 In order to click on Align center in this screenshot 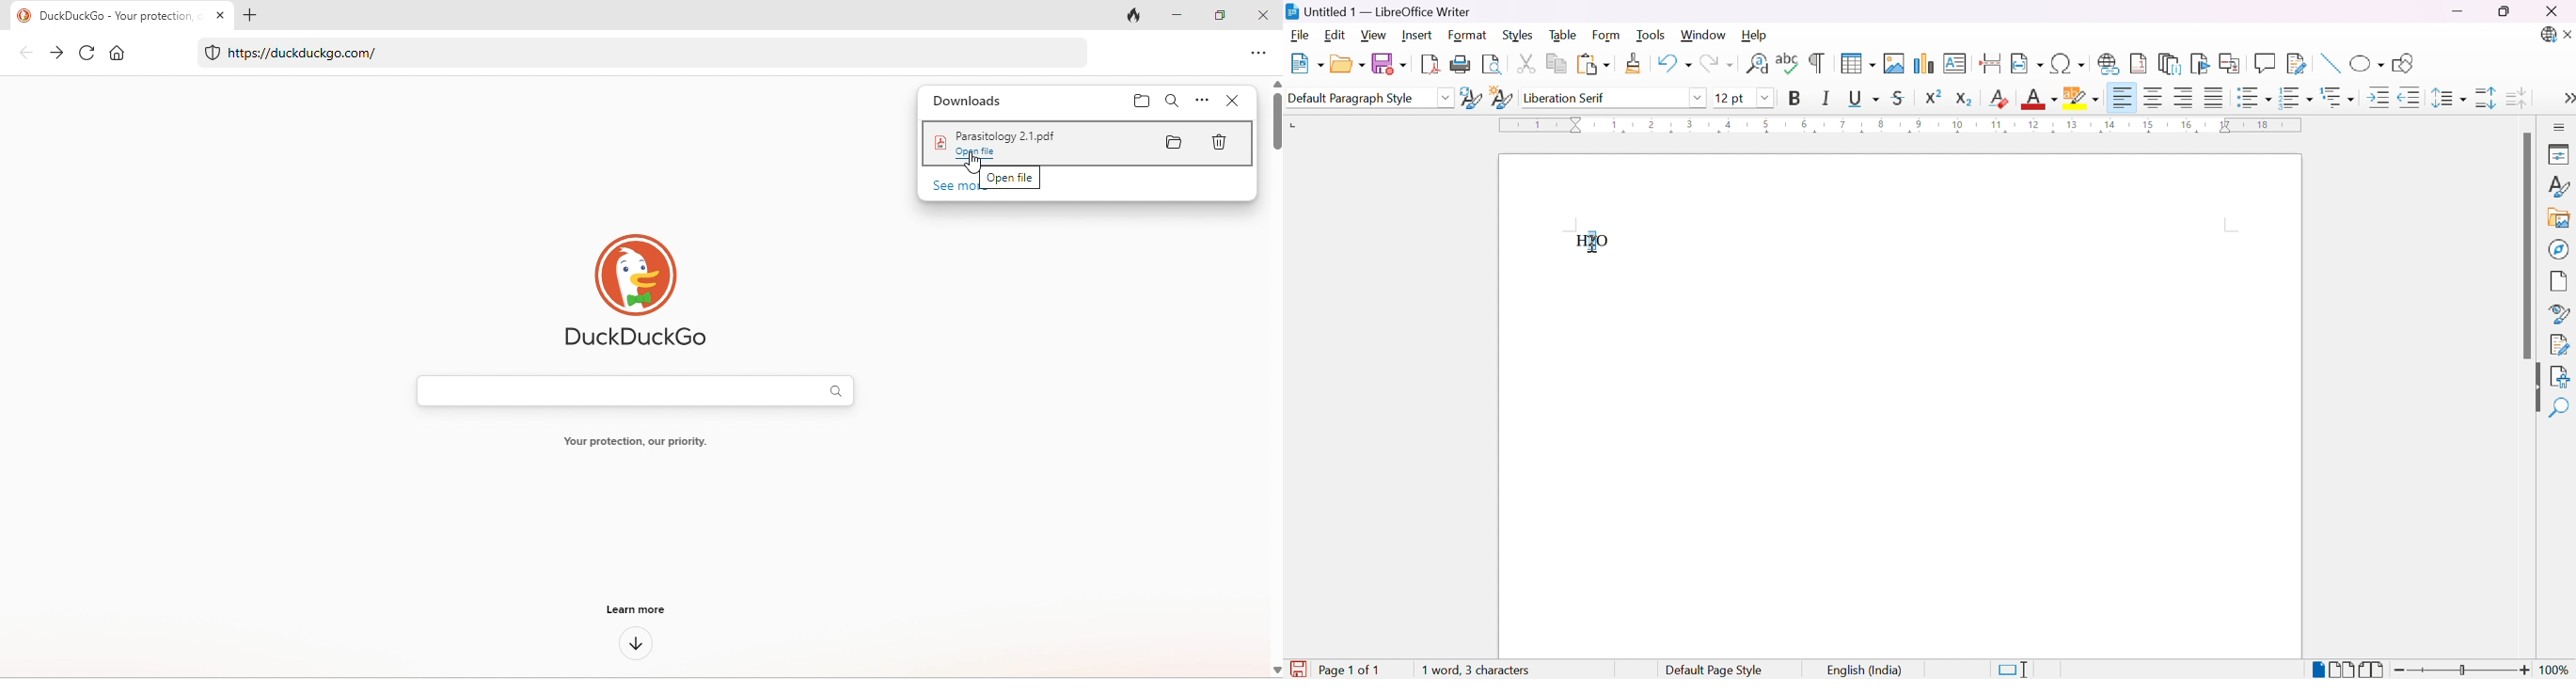, I will do `click(2155, 98)`.